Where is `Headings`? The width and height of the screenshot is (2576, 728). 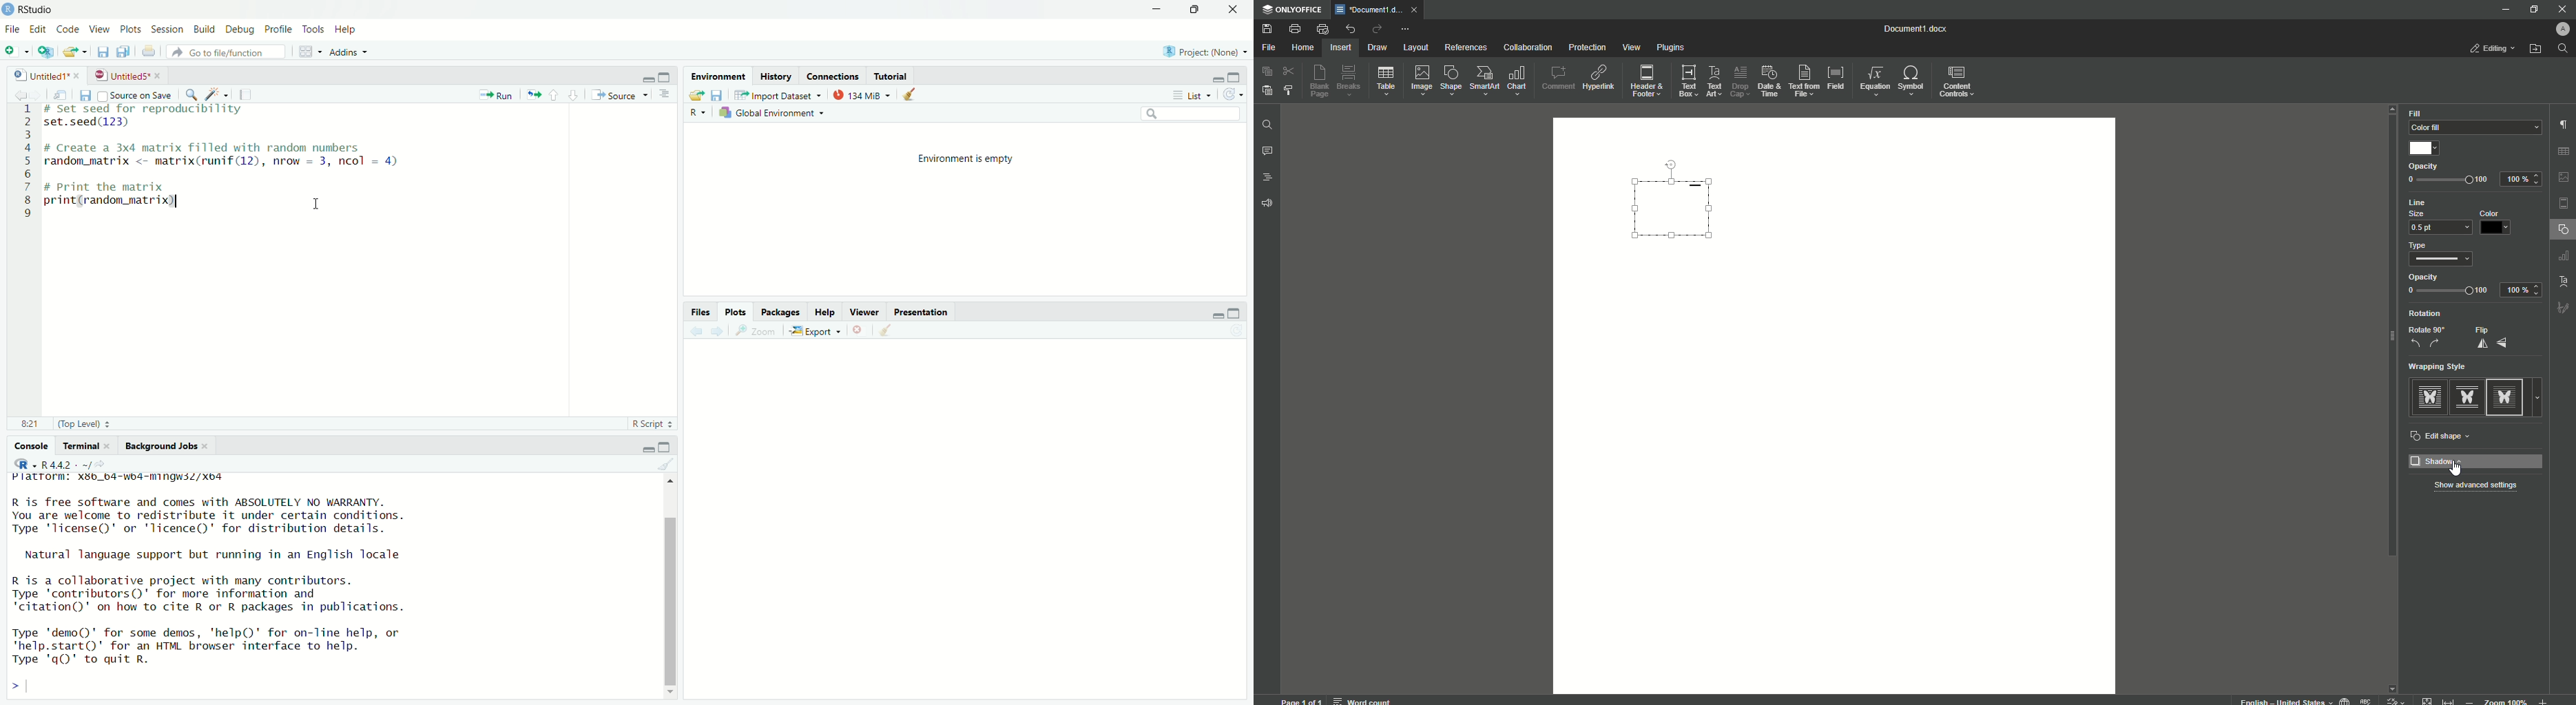
Headings is located at coordinates (1269, 178).